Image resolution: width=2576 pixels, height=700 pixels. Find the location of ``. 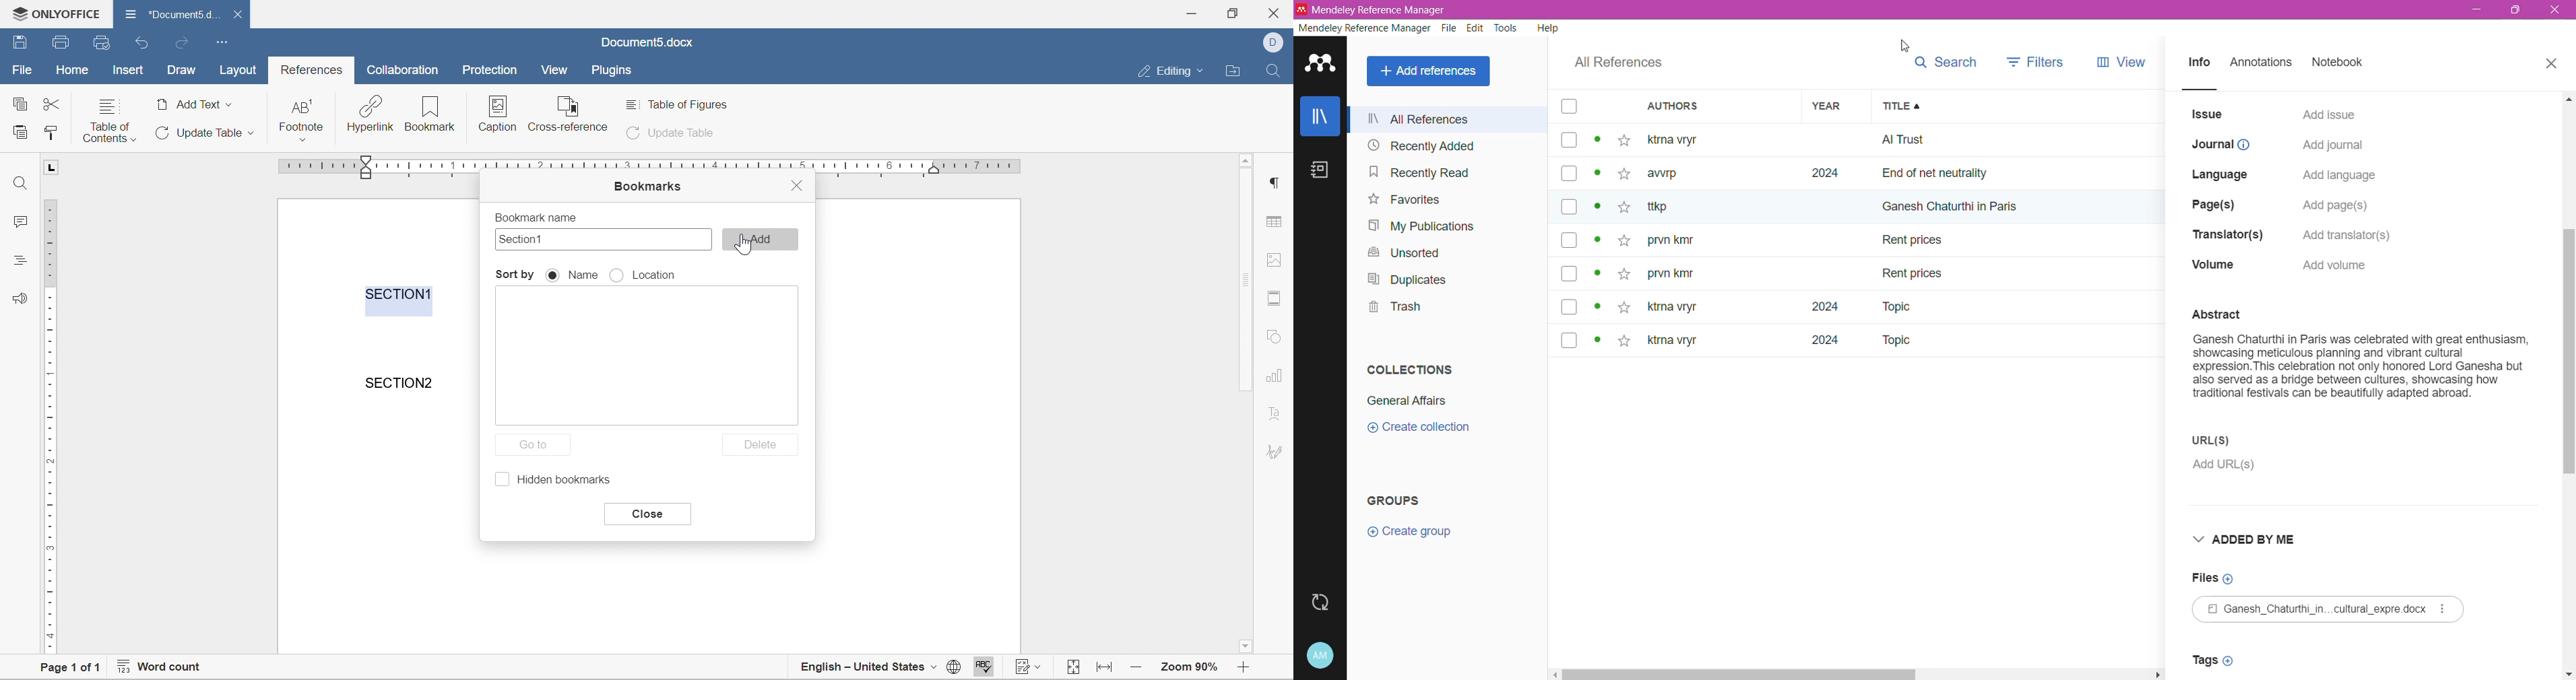

 is located at coordinates (1273, 182).